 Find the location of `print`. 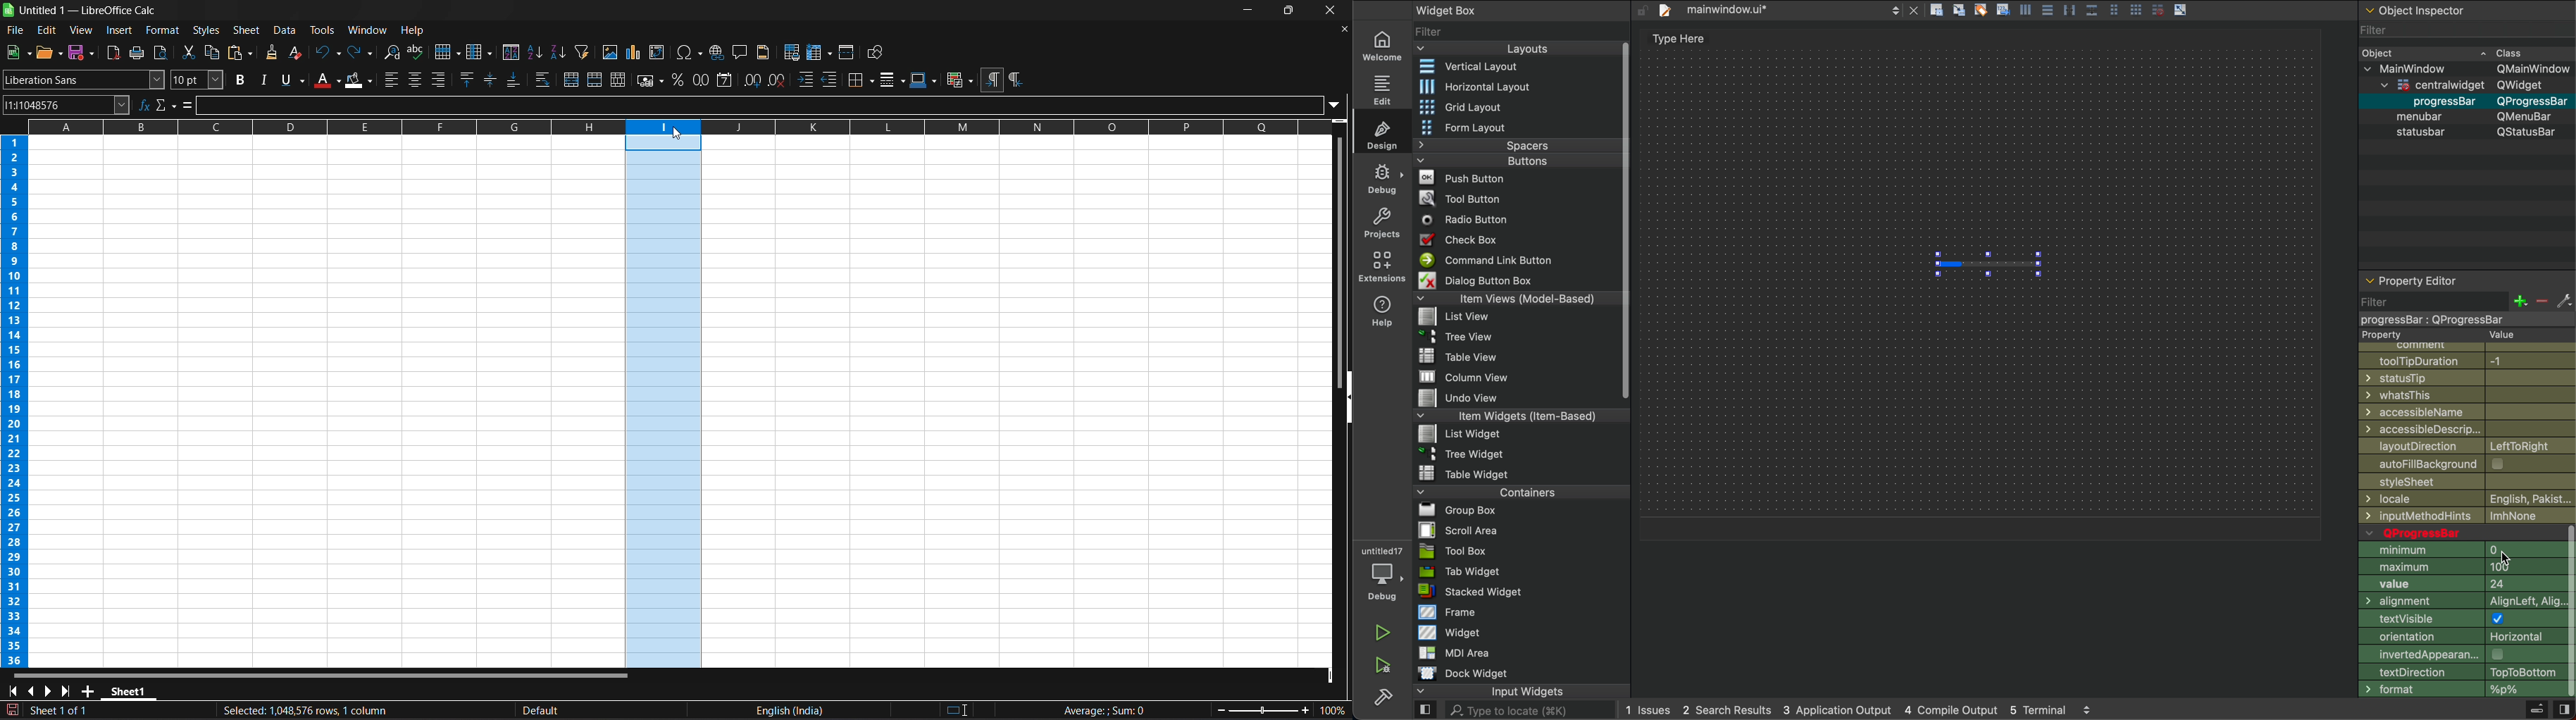

print is located at coordinates (137, 53).